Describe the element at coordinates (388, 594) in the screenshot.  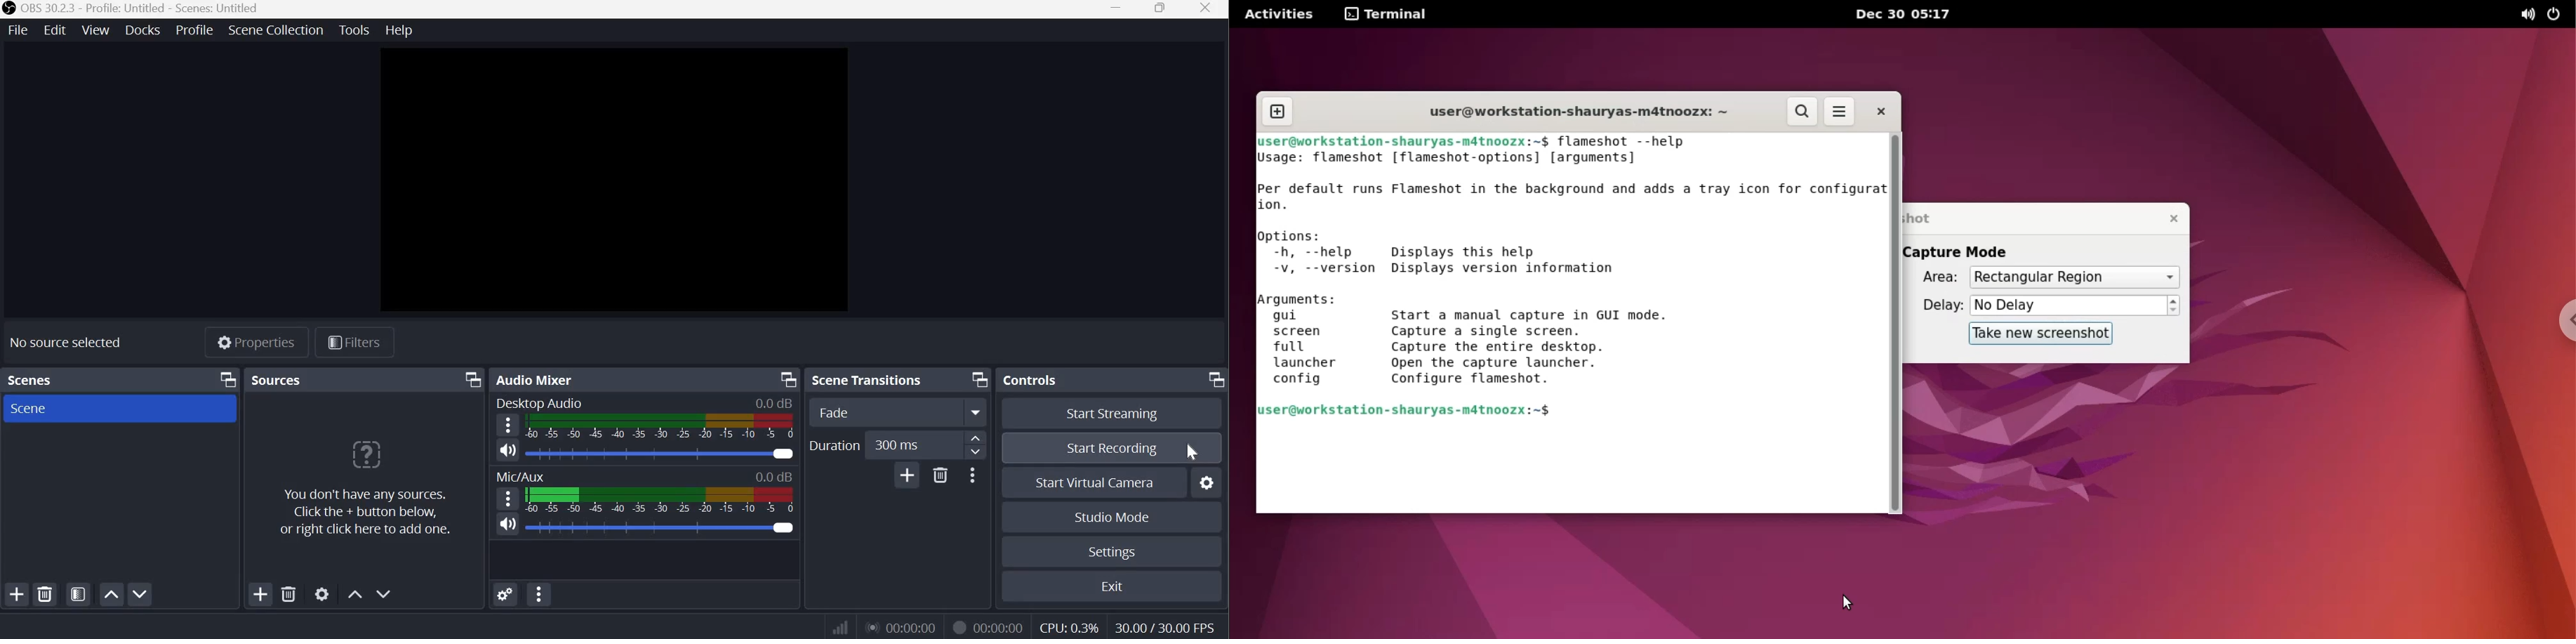
I see `Move source(s) down` at that location.